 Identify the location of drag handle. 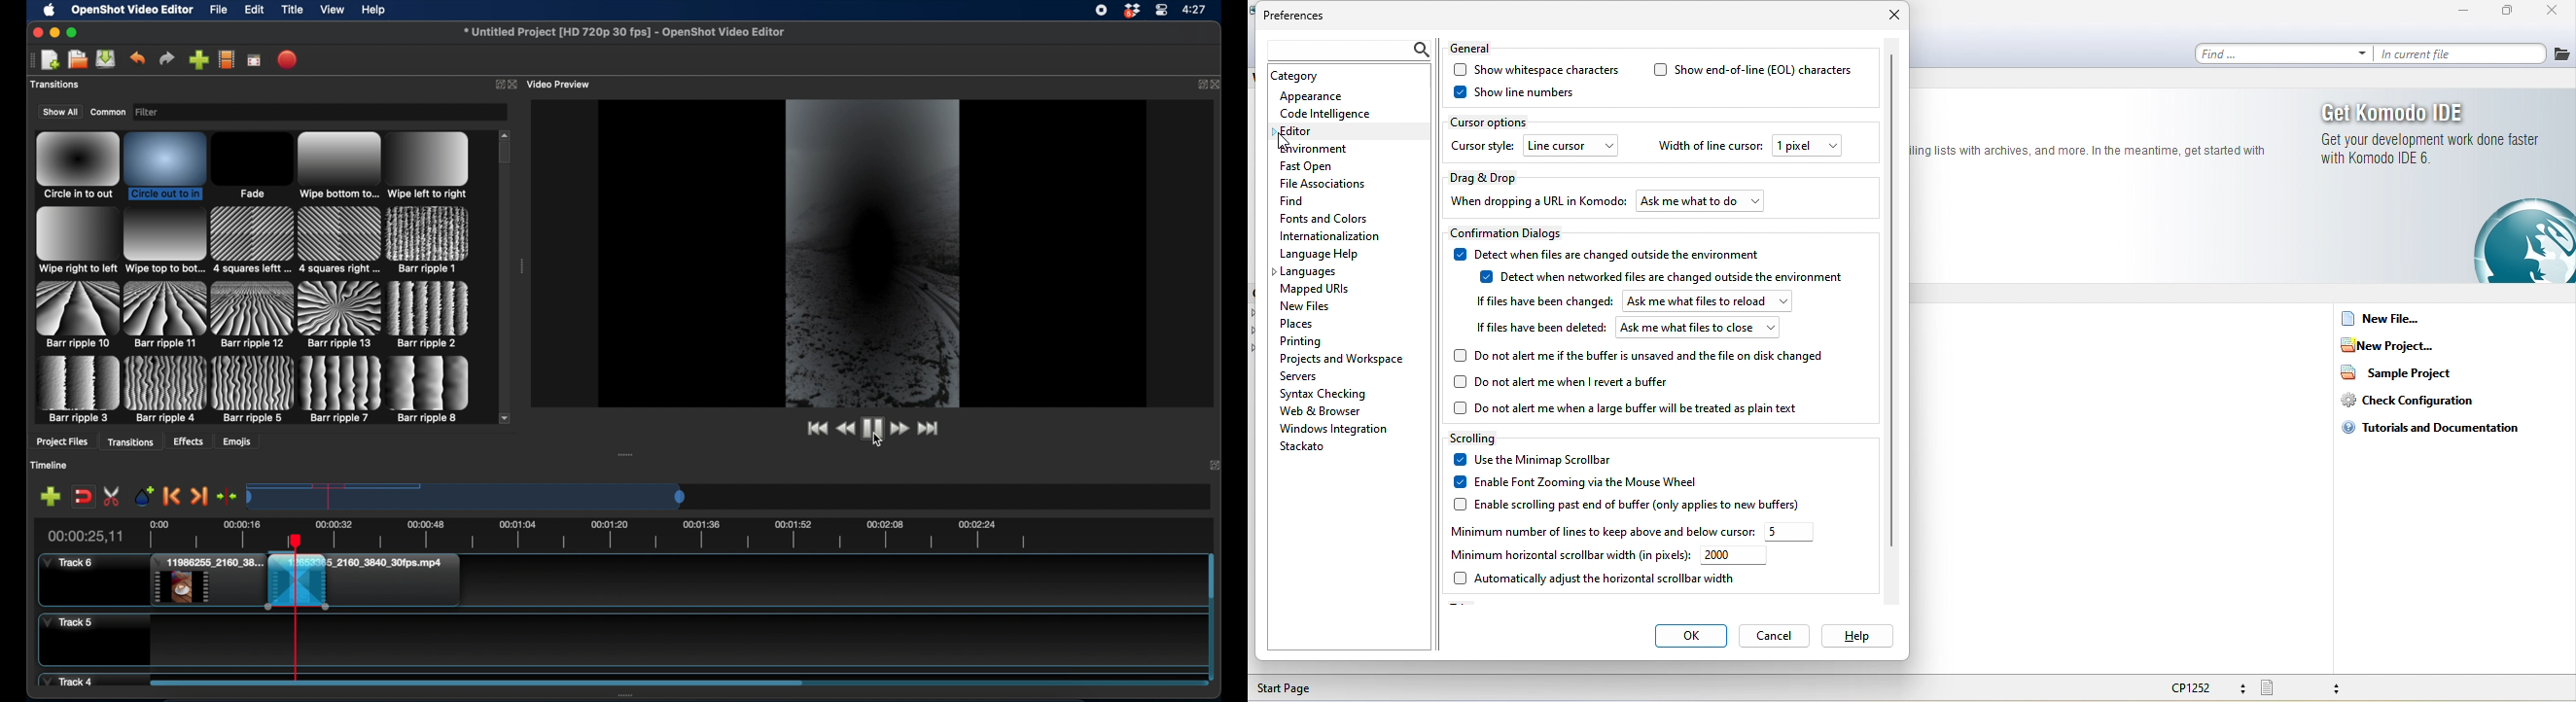
(523, 266).